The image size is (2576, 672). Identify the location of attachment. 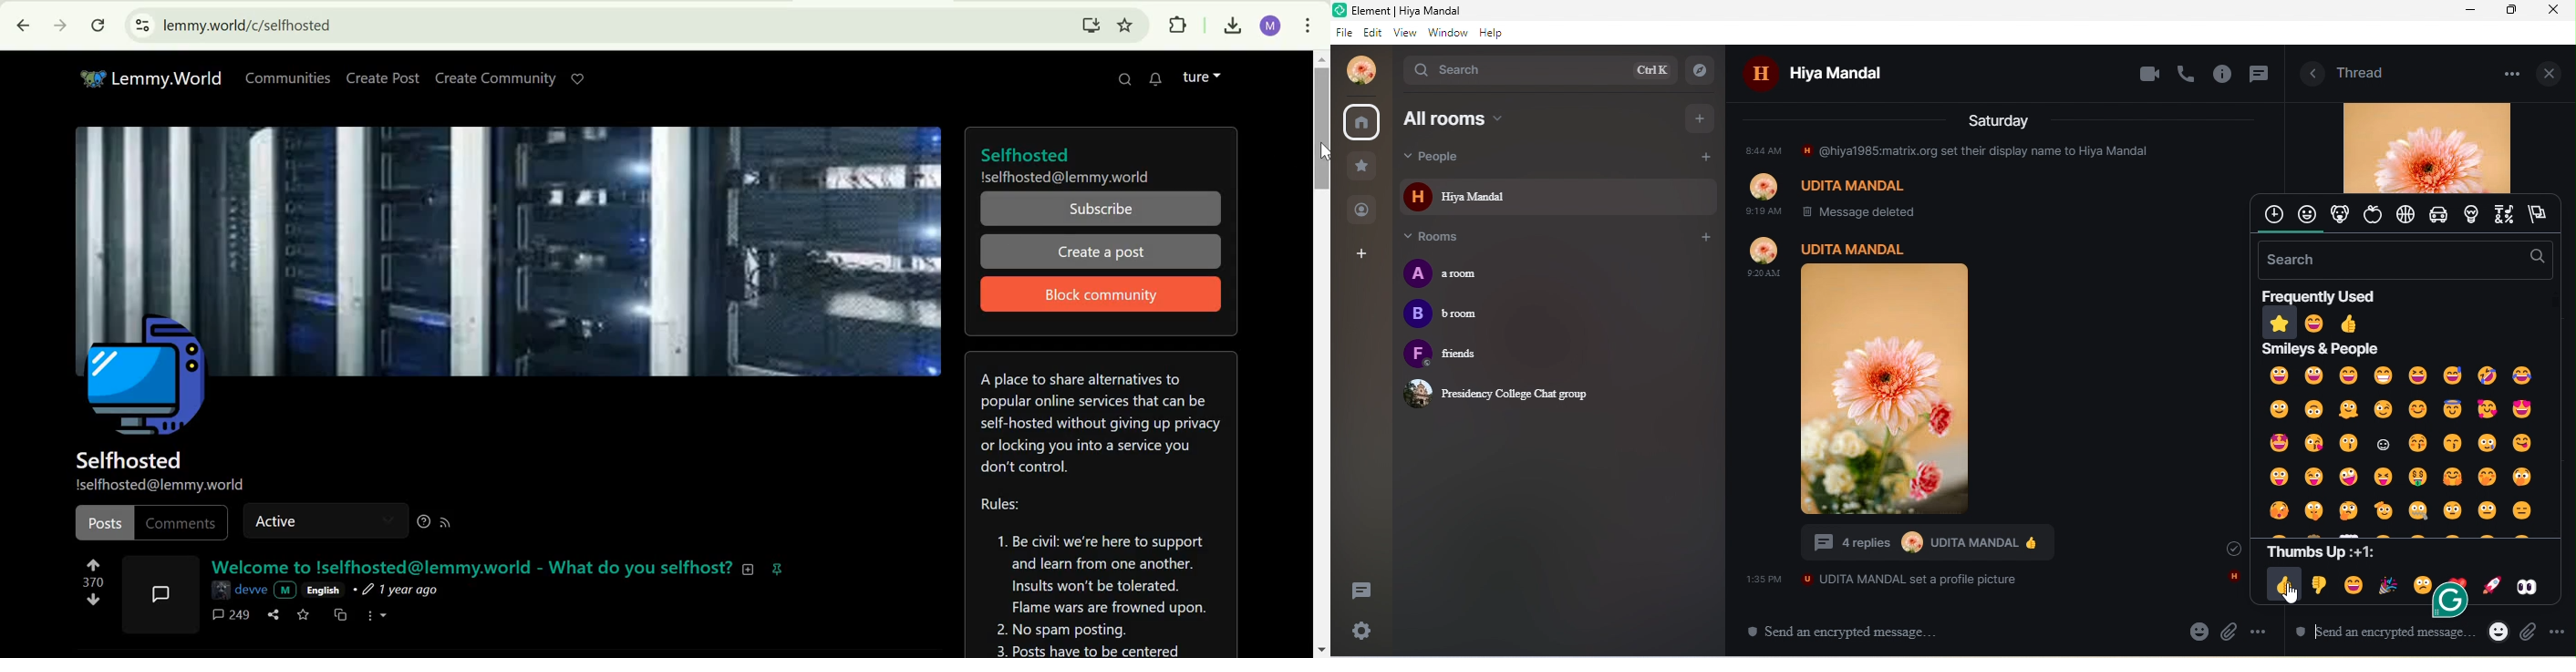
(2230, 632).